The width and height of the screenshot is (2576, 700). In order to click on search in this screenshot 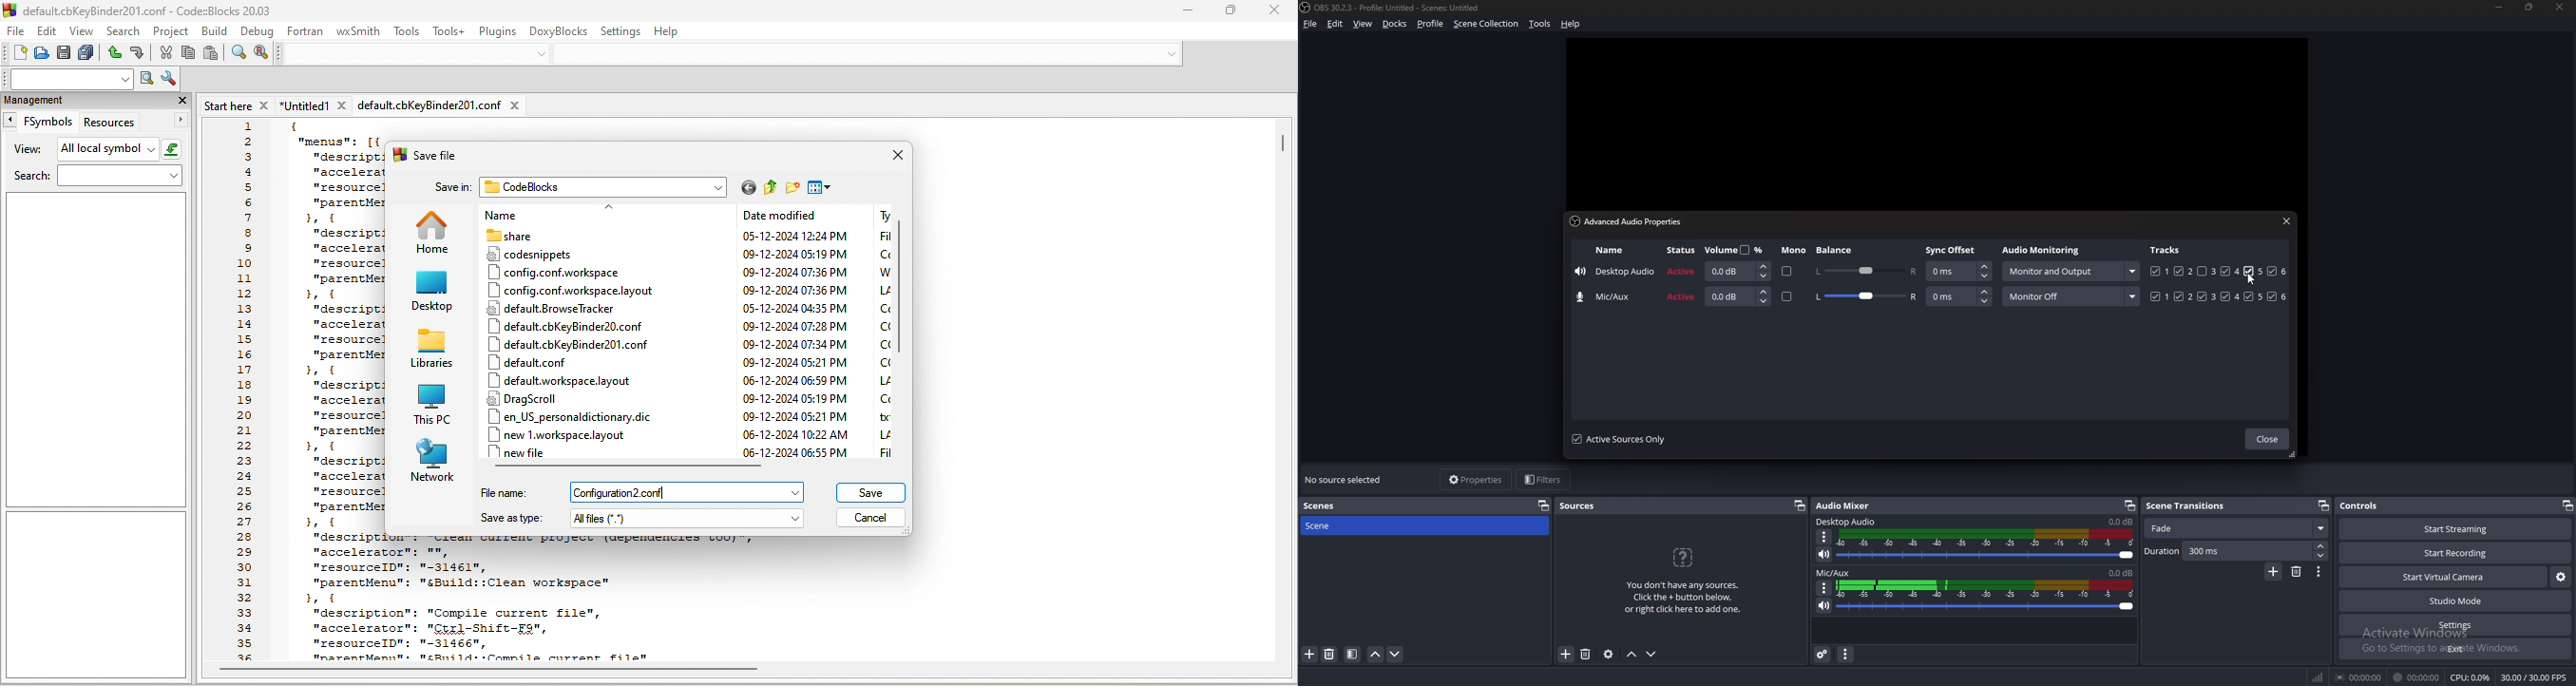, I will do `click(125, 32)`.